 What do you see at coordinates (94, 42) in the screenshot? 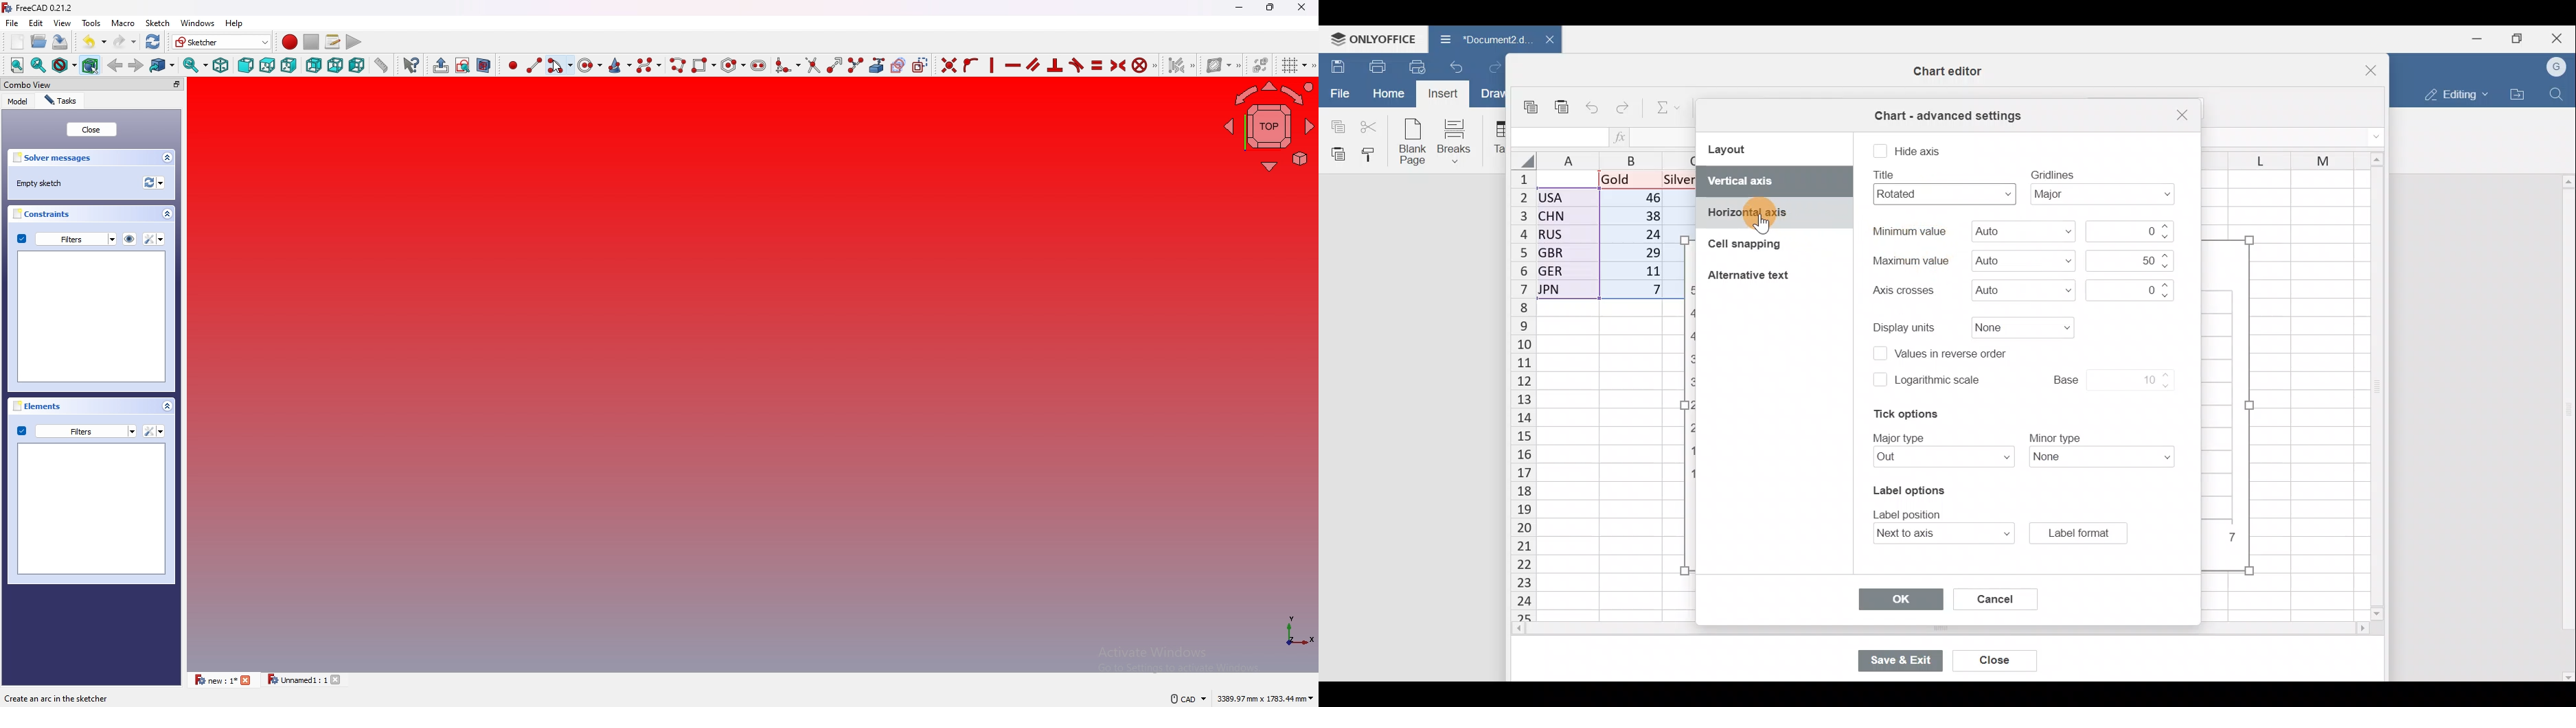
I see `undo` at bounding box center [94, 42].